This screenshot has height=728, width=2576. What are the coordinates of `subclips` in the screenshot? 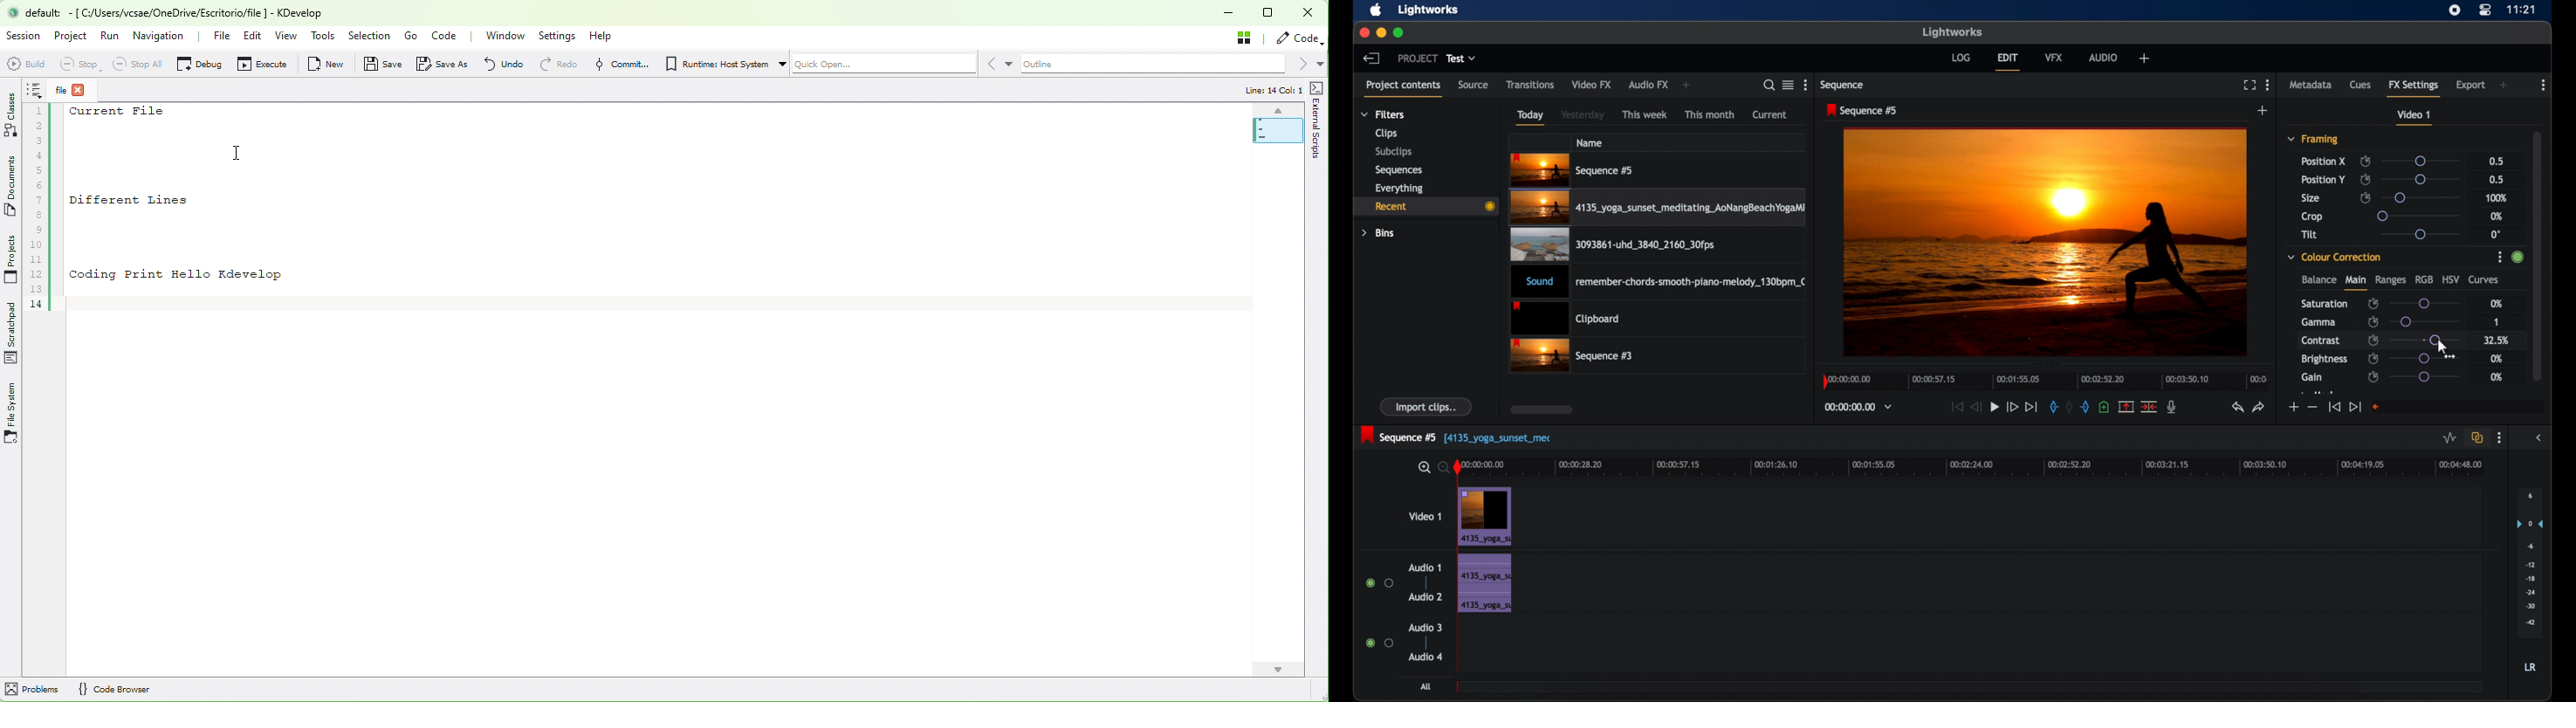 It's located at (1394, 151).